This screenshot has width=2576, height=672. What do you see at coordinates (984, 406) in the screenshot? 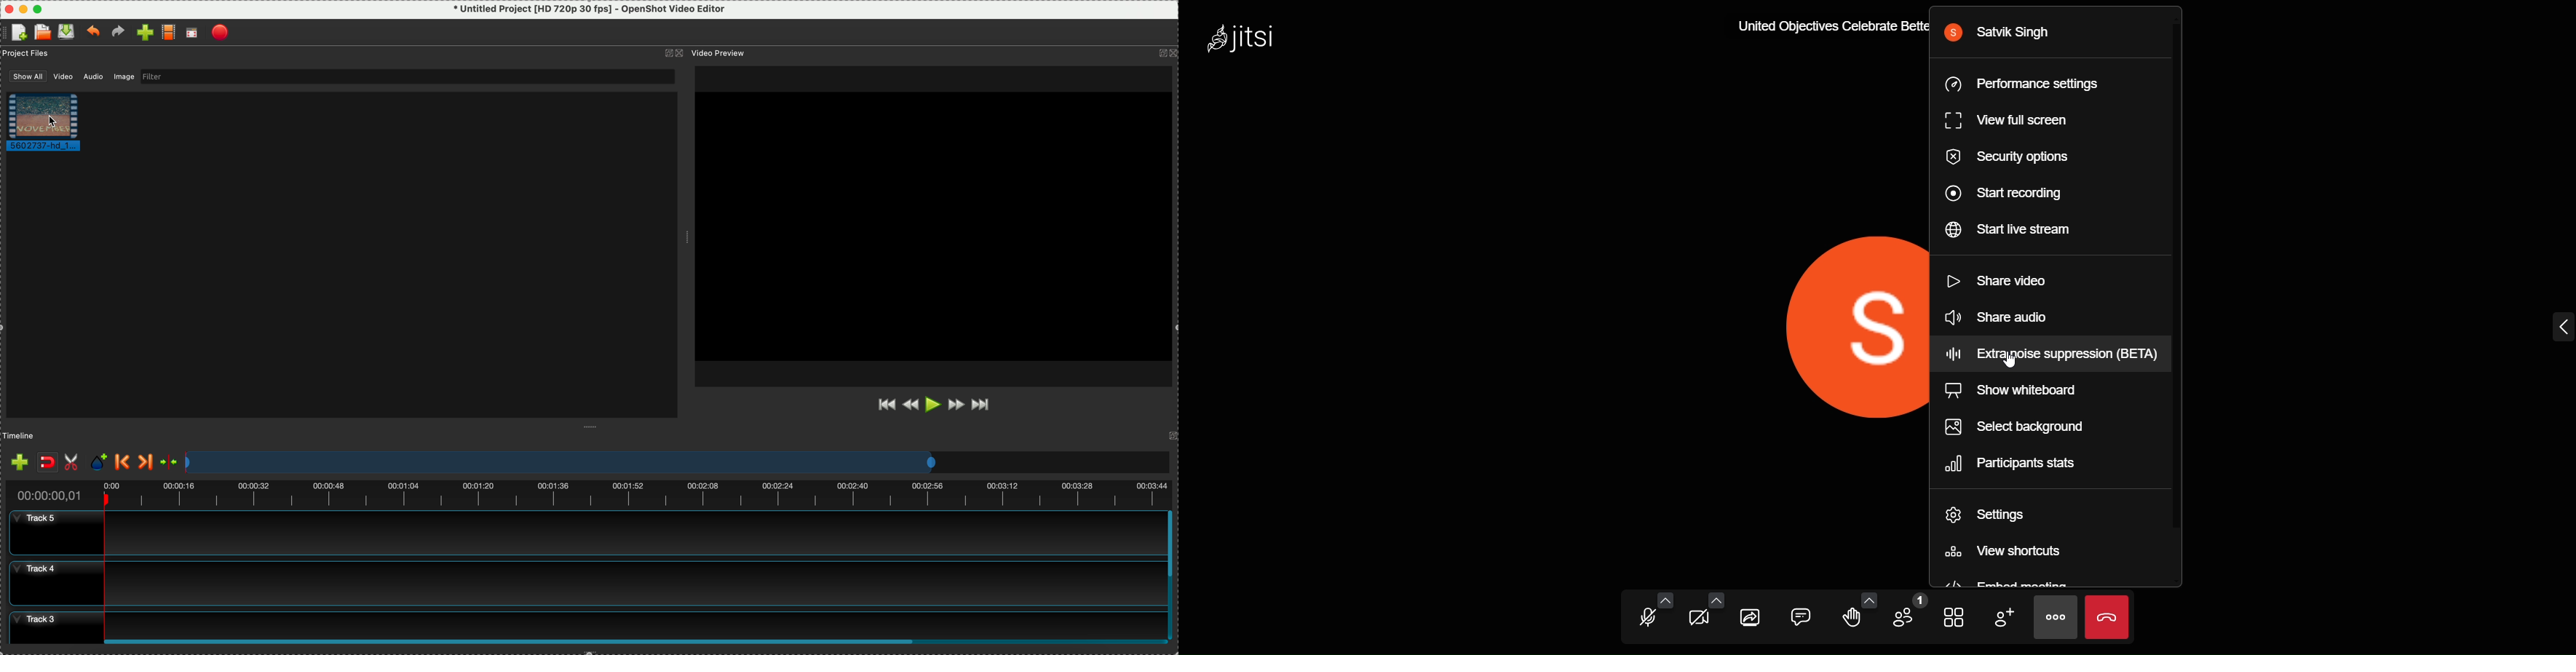
I see `jump to end` at bounding box center [984, 406].